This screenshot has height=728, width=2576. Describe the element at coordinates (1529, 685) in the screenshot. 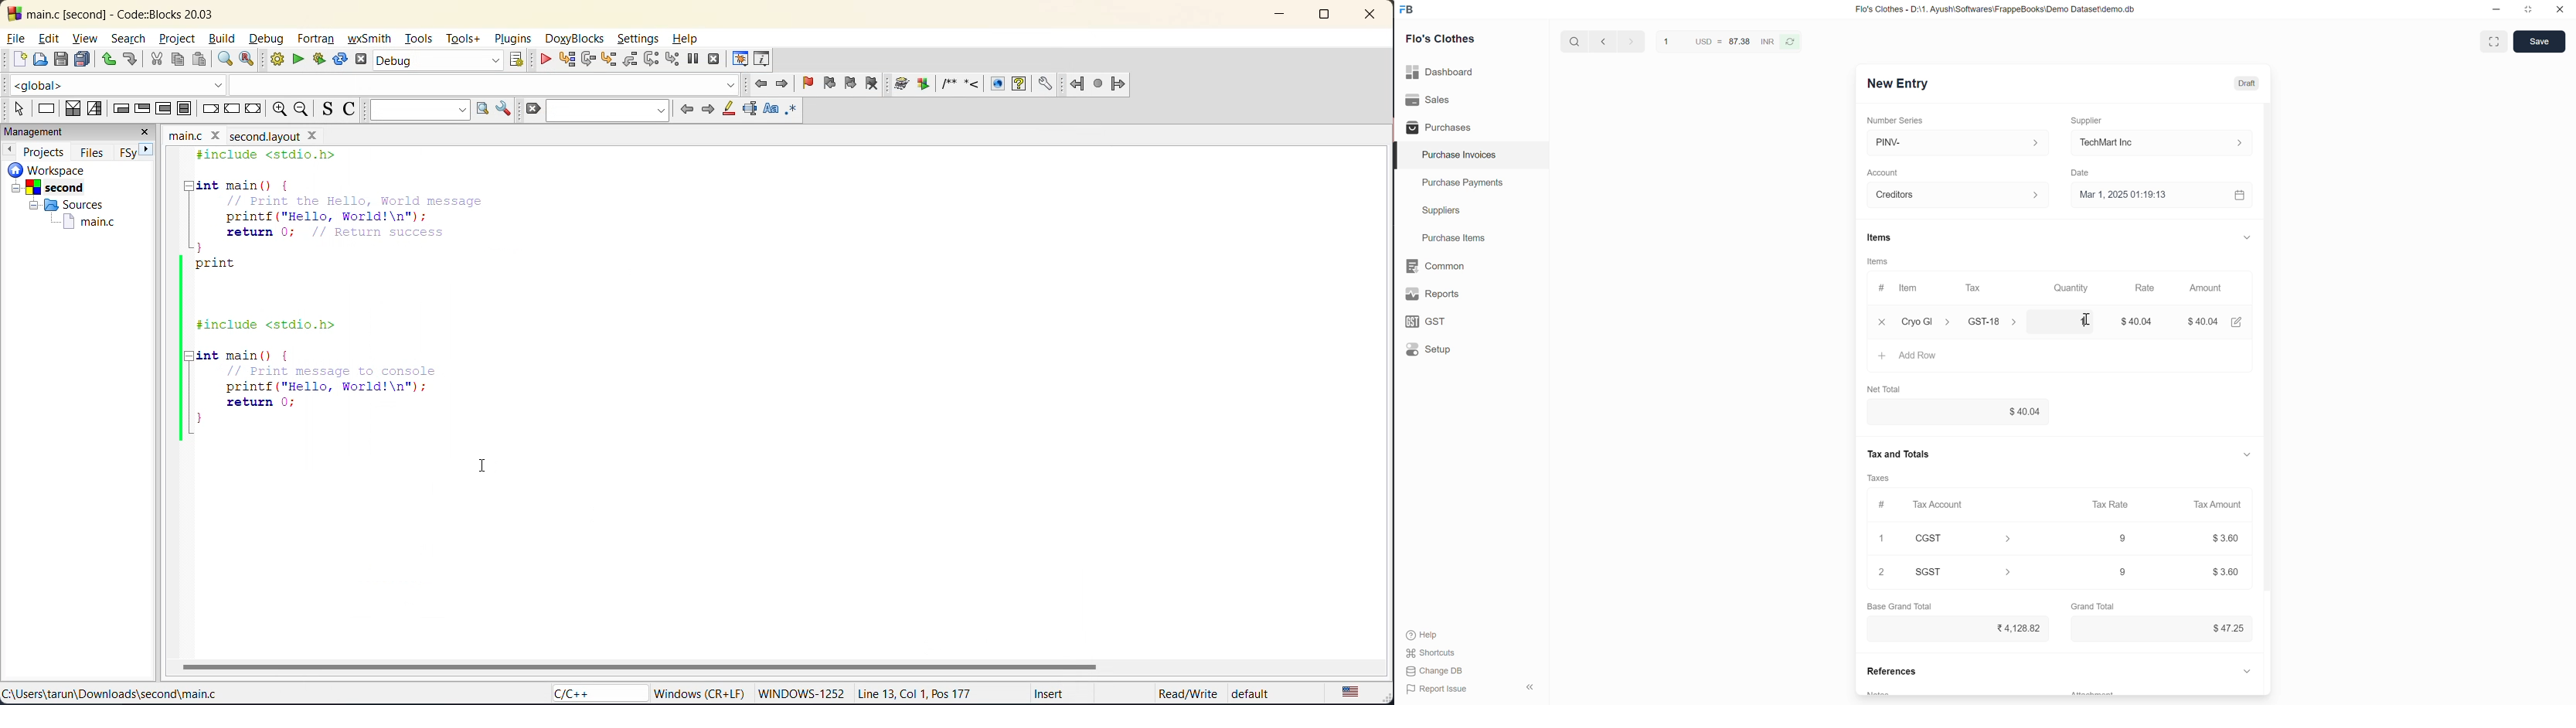

I see `hide` at that location.